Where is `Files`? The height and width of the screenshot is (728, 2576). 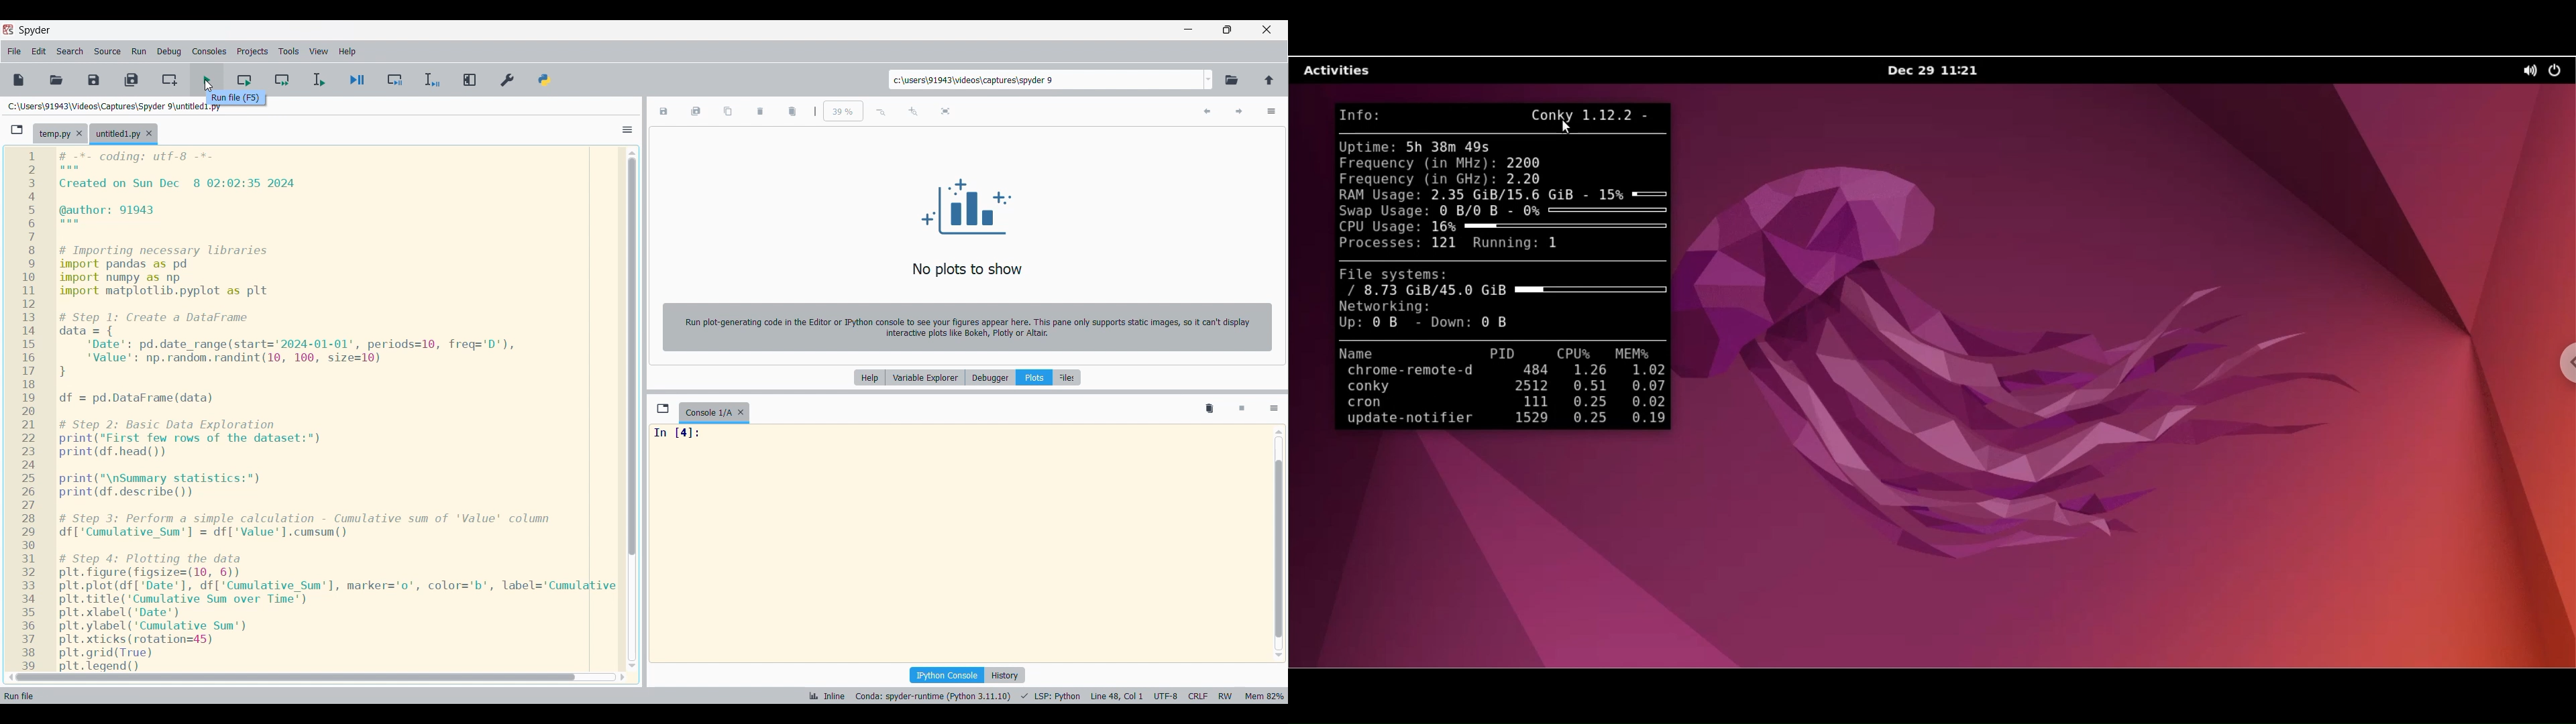
Files is located at coordinates (1069, 377).